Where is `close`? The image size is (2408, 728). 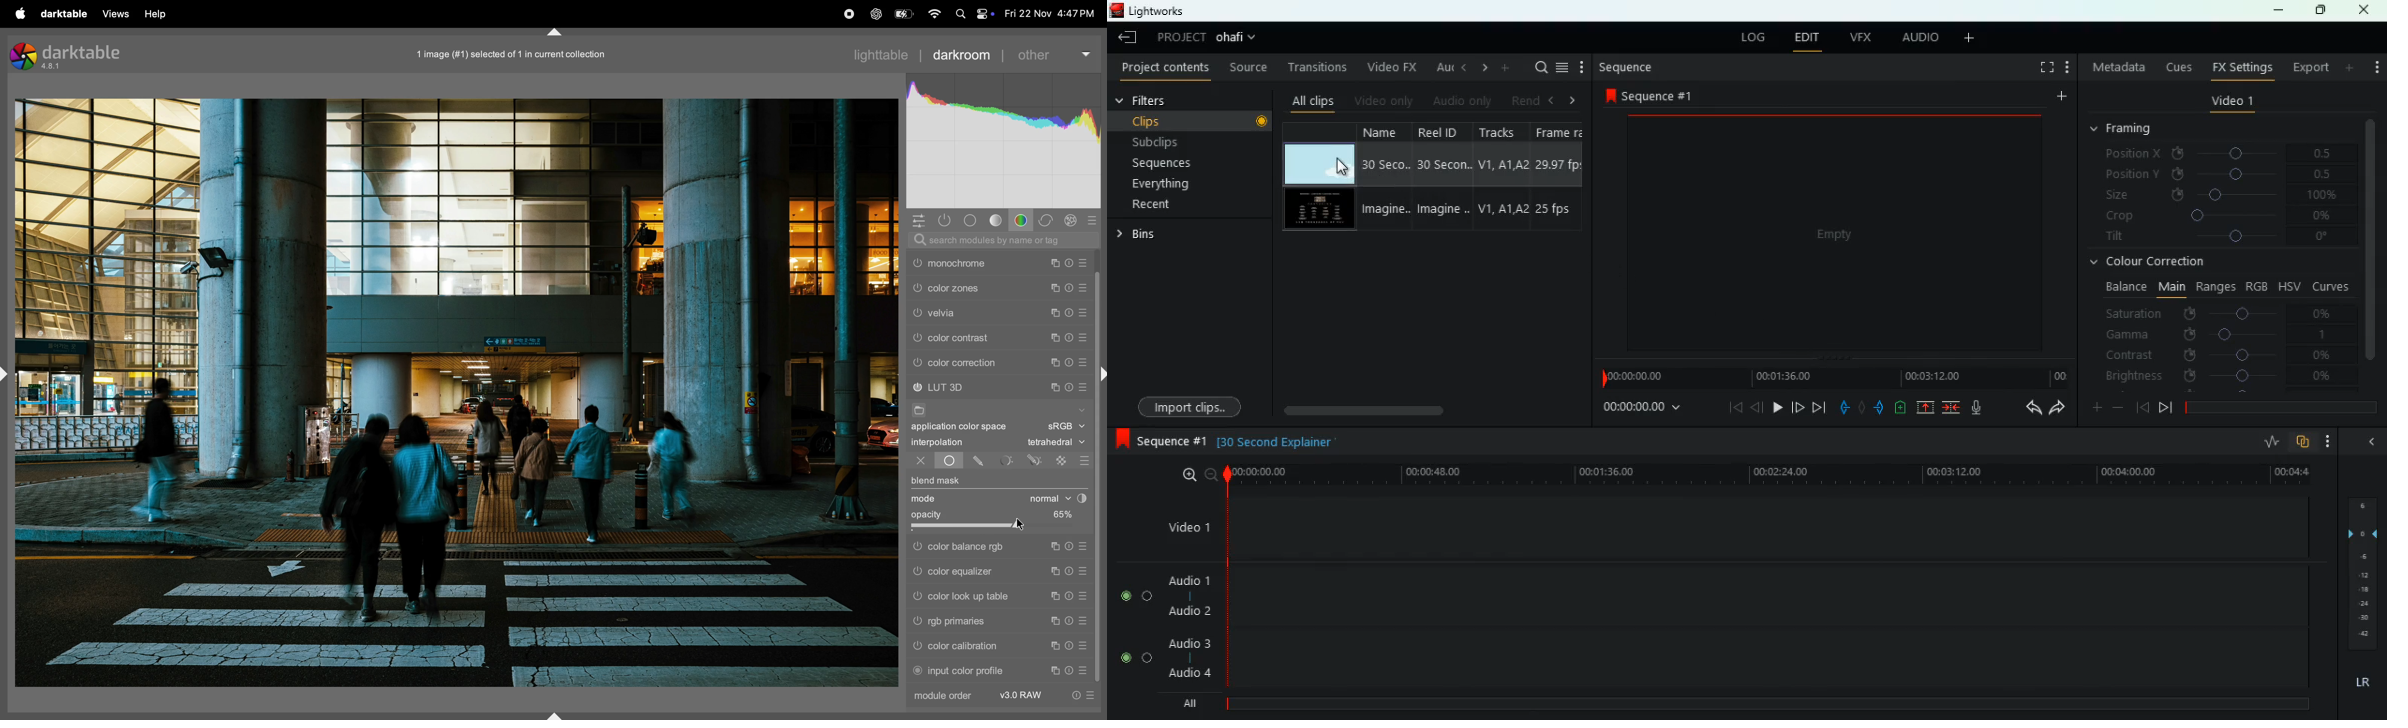 close is located at coordinates (915, 462).